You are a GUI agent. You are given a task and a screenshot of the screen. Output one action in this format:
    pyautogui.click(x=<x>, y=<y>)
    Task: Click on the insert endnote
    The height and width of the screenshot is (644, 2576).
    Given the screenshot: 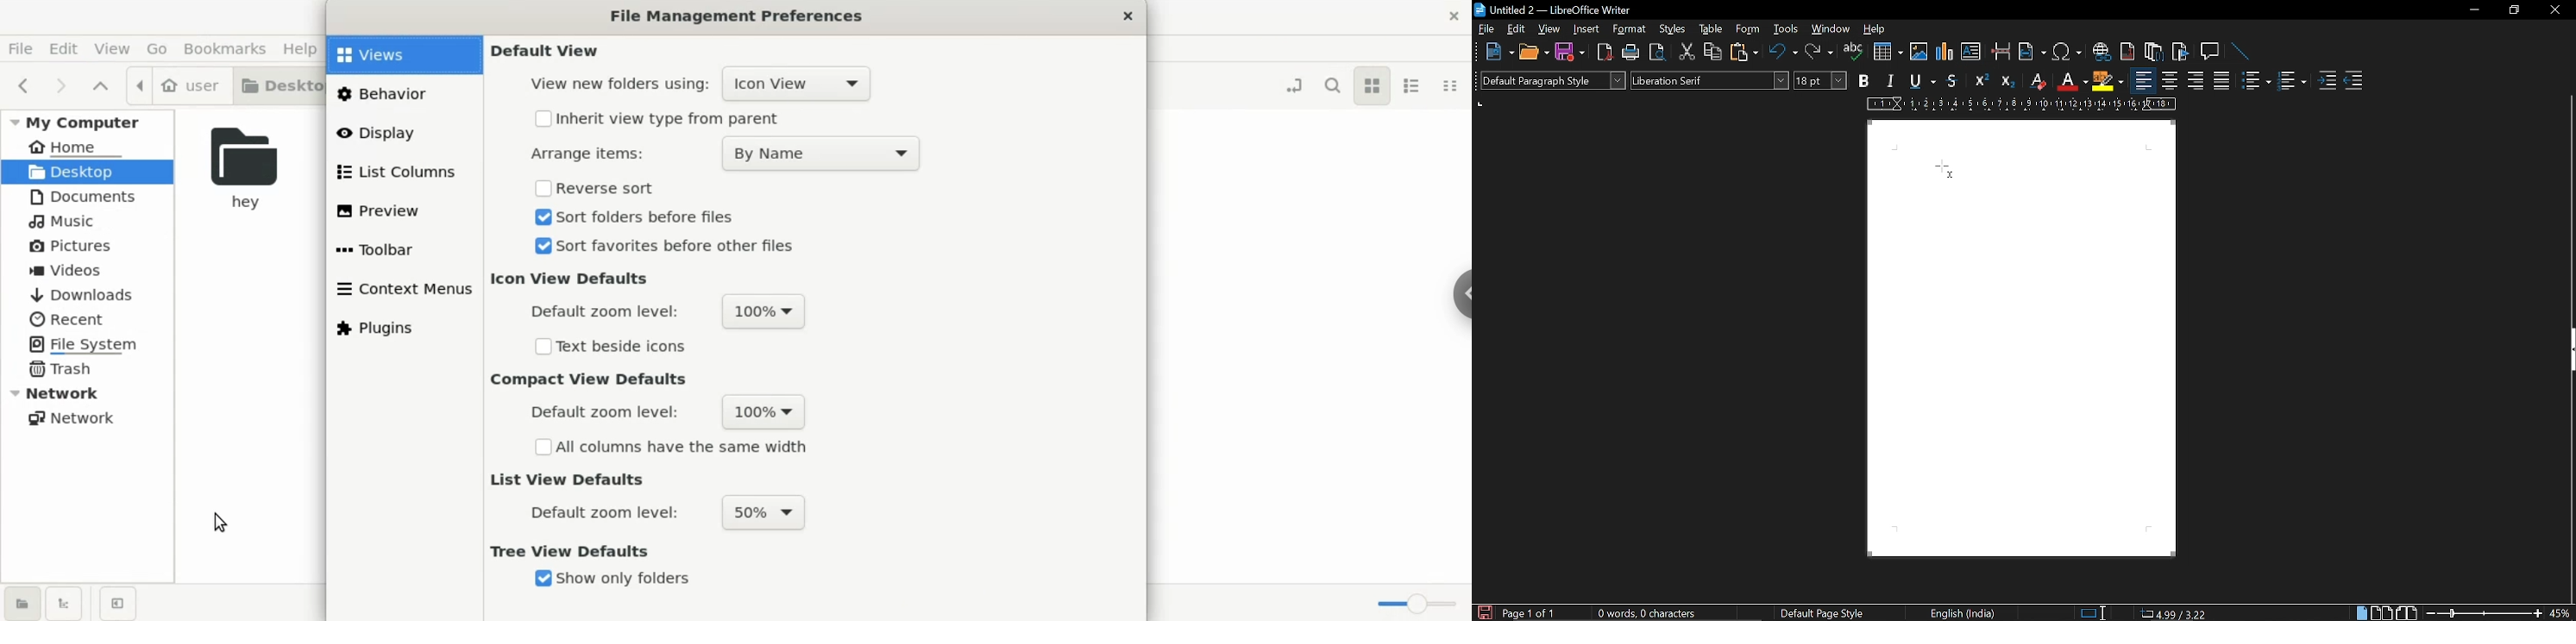 What is the action you would take?
    pyautogui.click(x=2152, y=53)
    